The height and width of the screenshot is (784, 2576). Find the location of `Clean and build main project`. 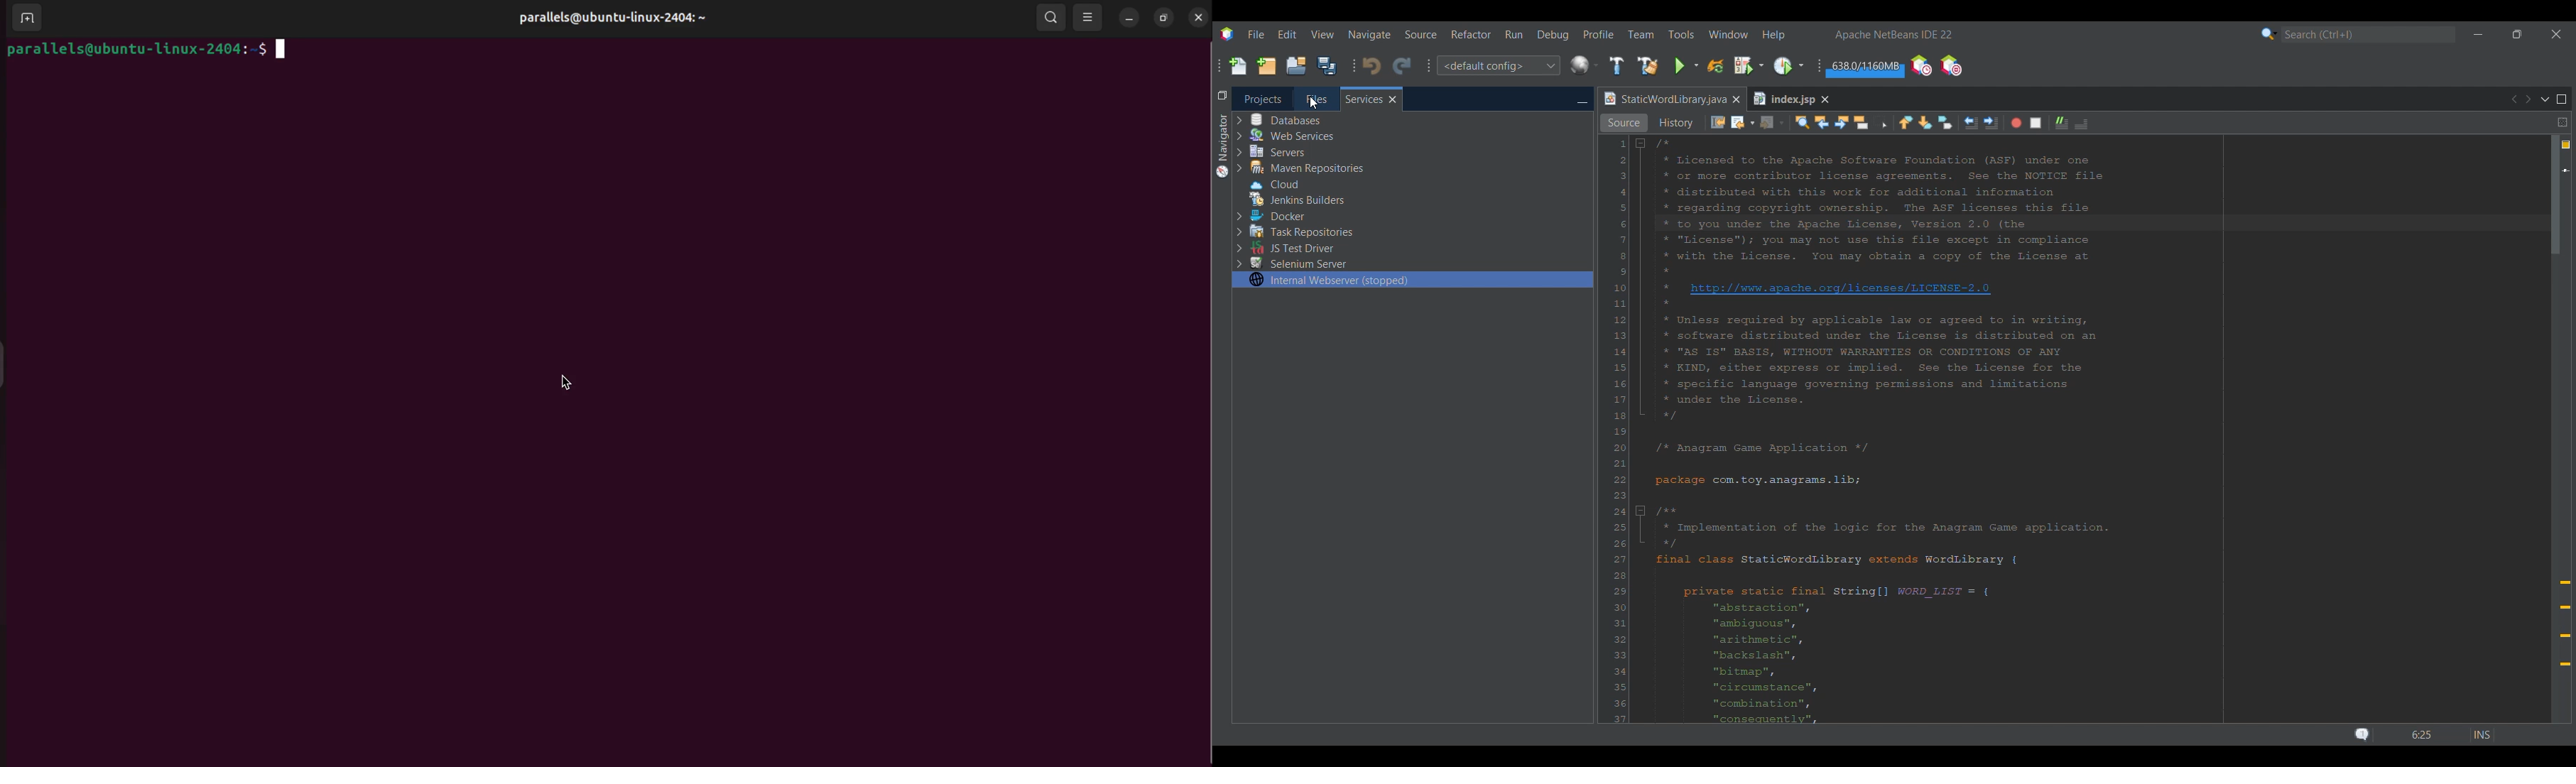

Clean and build main project is located at coordinates (1648, 66).